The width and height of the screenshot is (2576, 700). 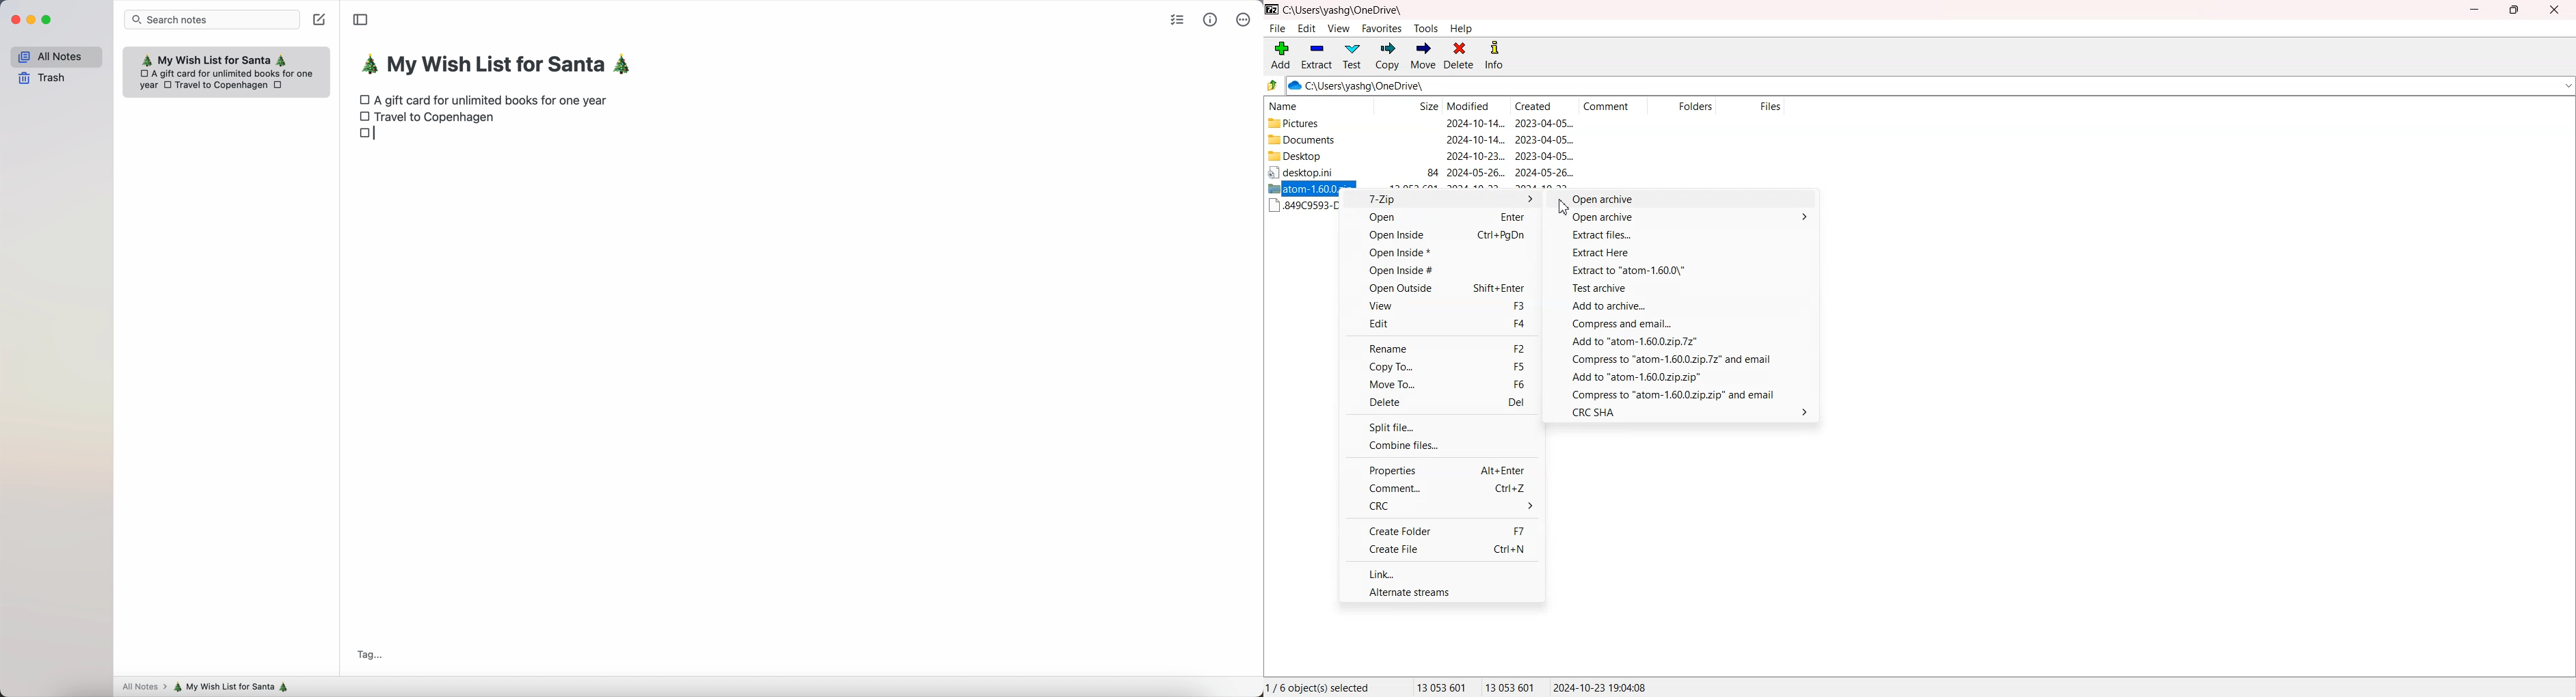 What do you see at coordinates (1444, 573) in the screenshot?
I see `Link` at bounding box center [1444, 573].